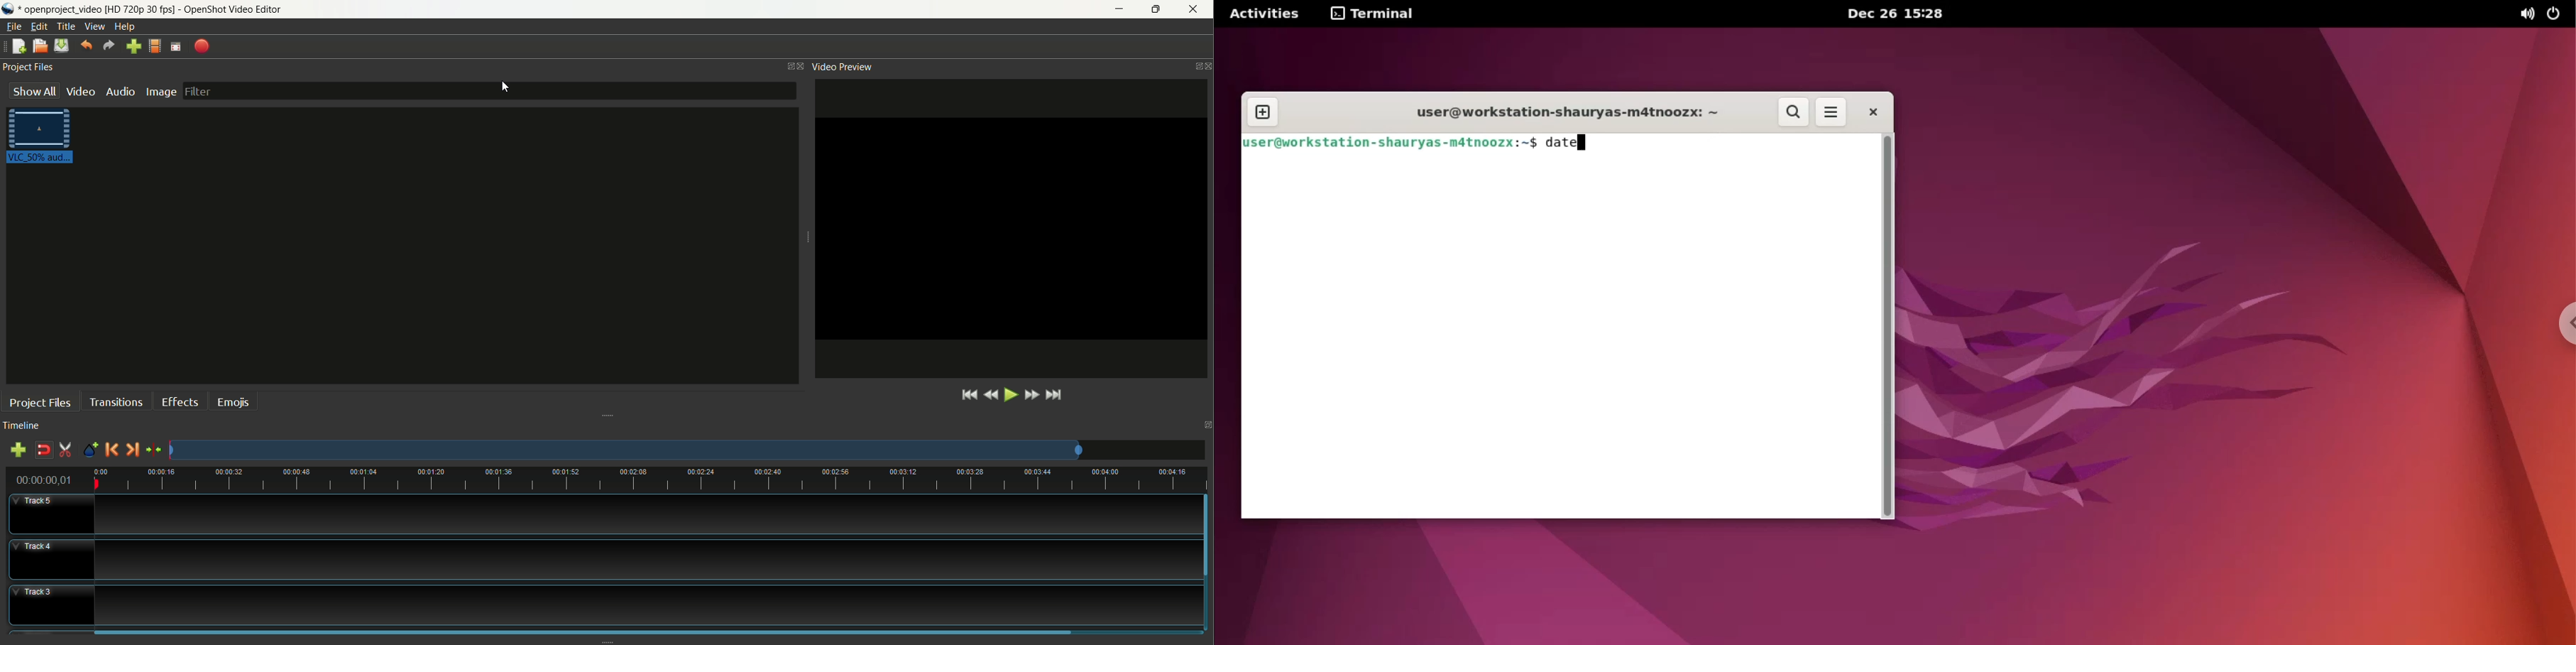  I want to click on Dec 26 15:28, so click(1893, 13).